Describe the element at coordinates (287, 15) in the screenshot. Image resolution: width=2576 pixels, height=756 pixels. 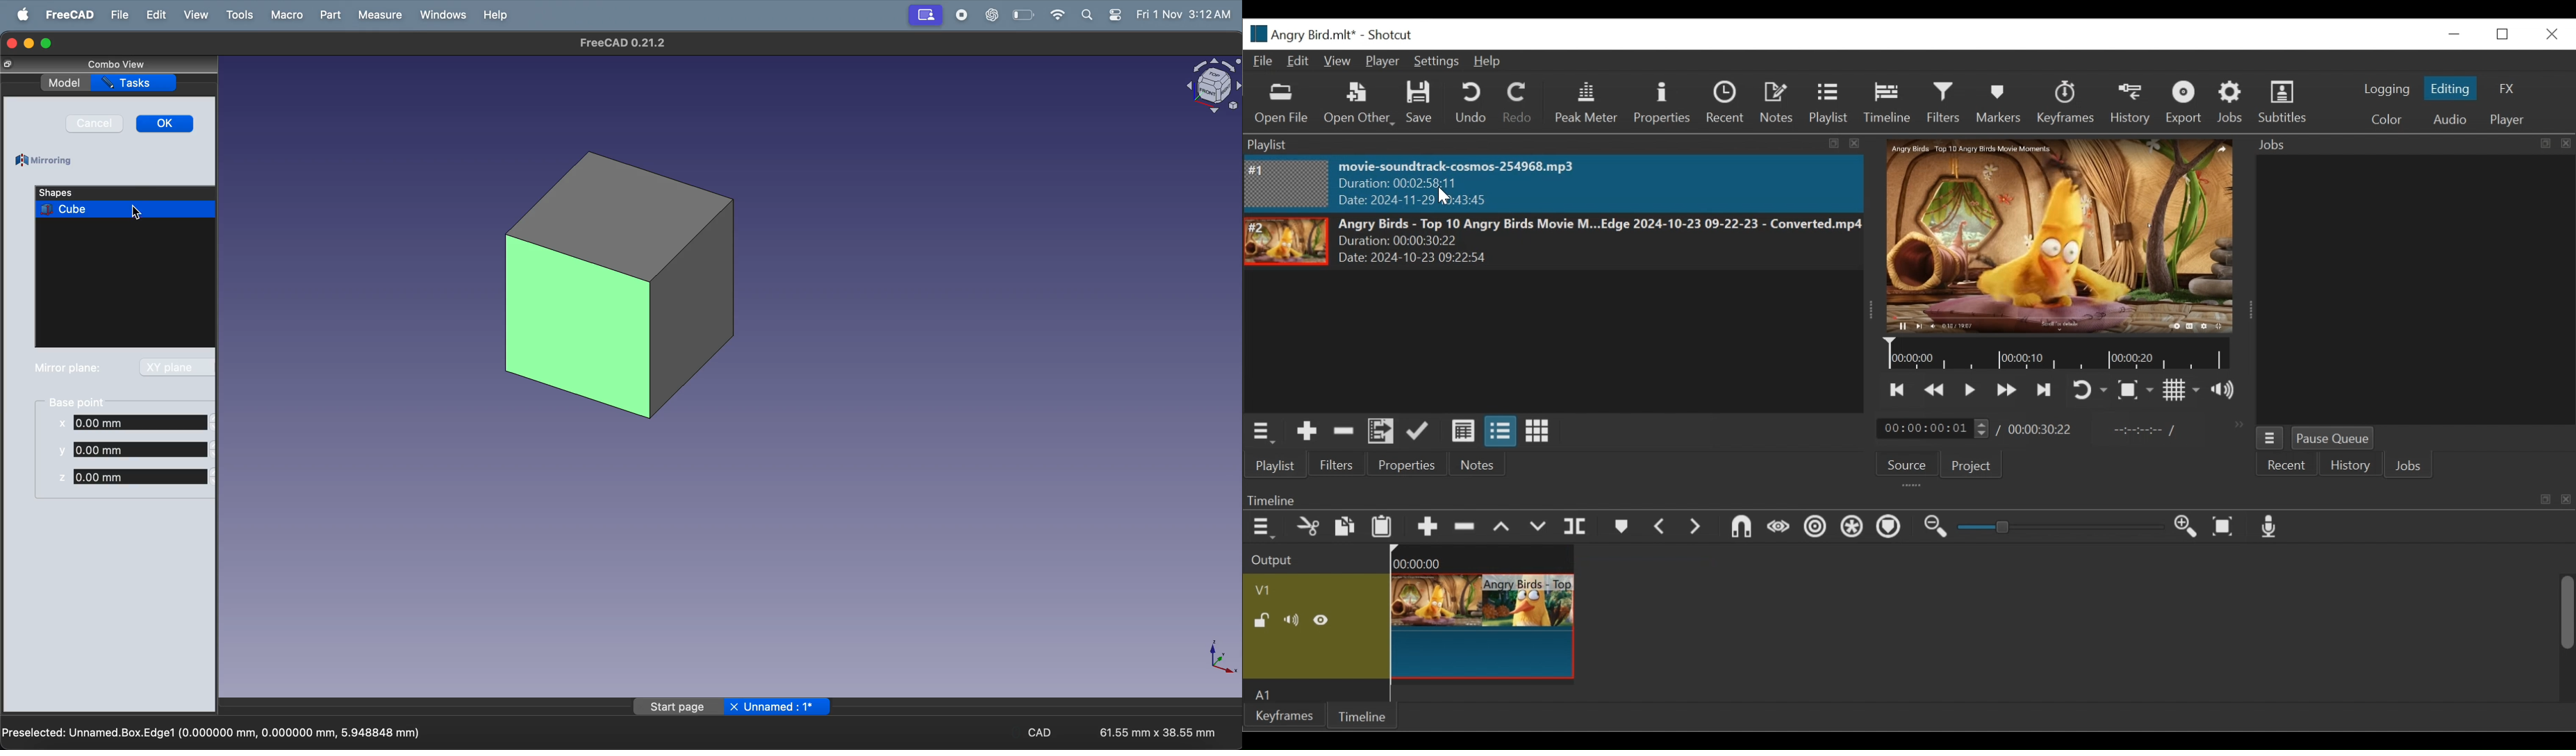
I see `marco` at that location.